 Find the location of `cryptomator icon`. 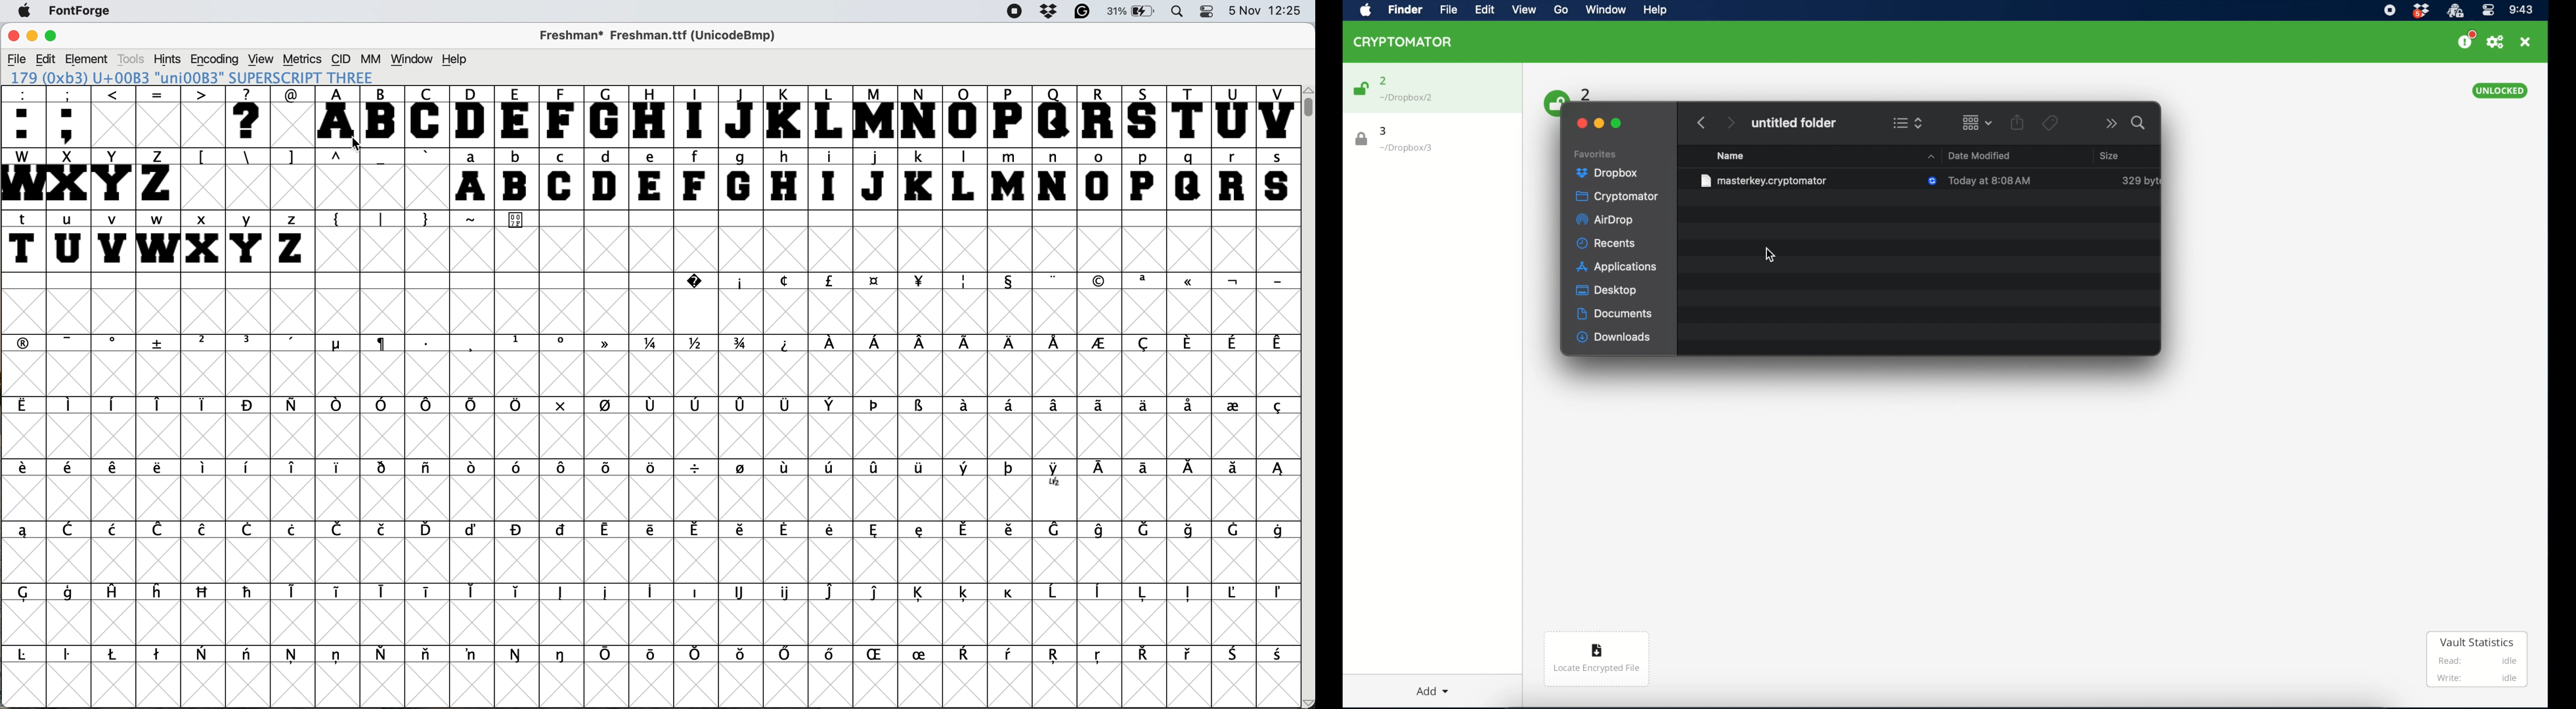

cryptomator icon is located at coordinates (2455, 11).